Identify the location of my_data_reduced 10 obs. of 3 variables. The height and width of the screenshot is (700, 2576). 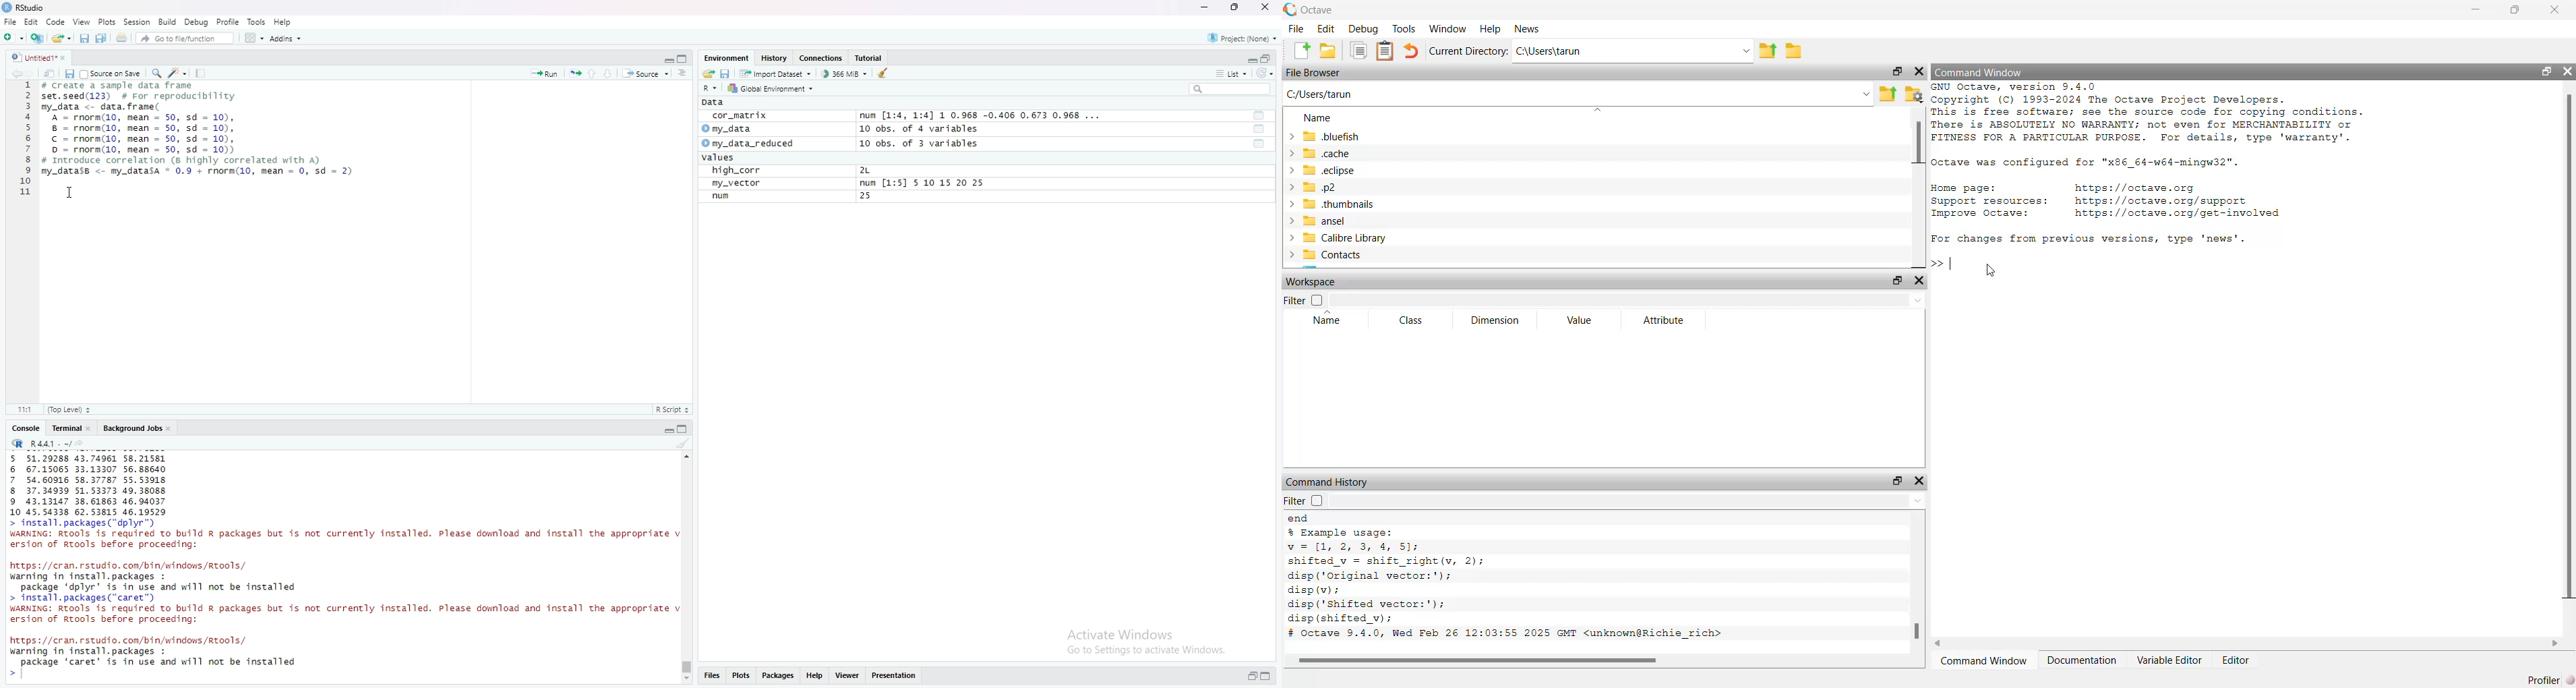
(845, 143).